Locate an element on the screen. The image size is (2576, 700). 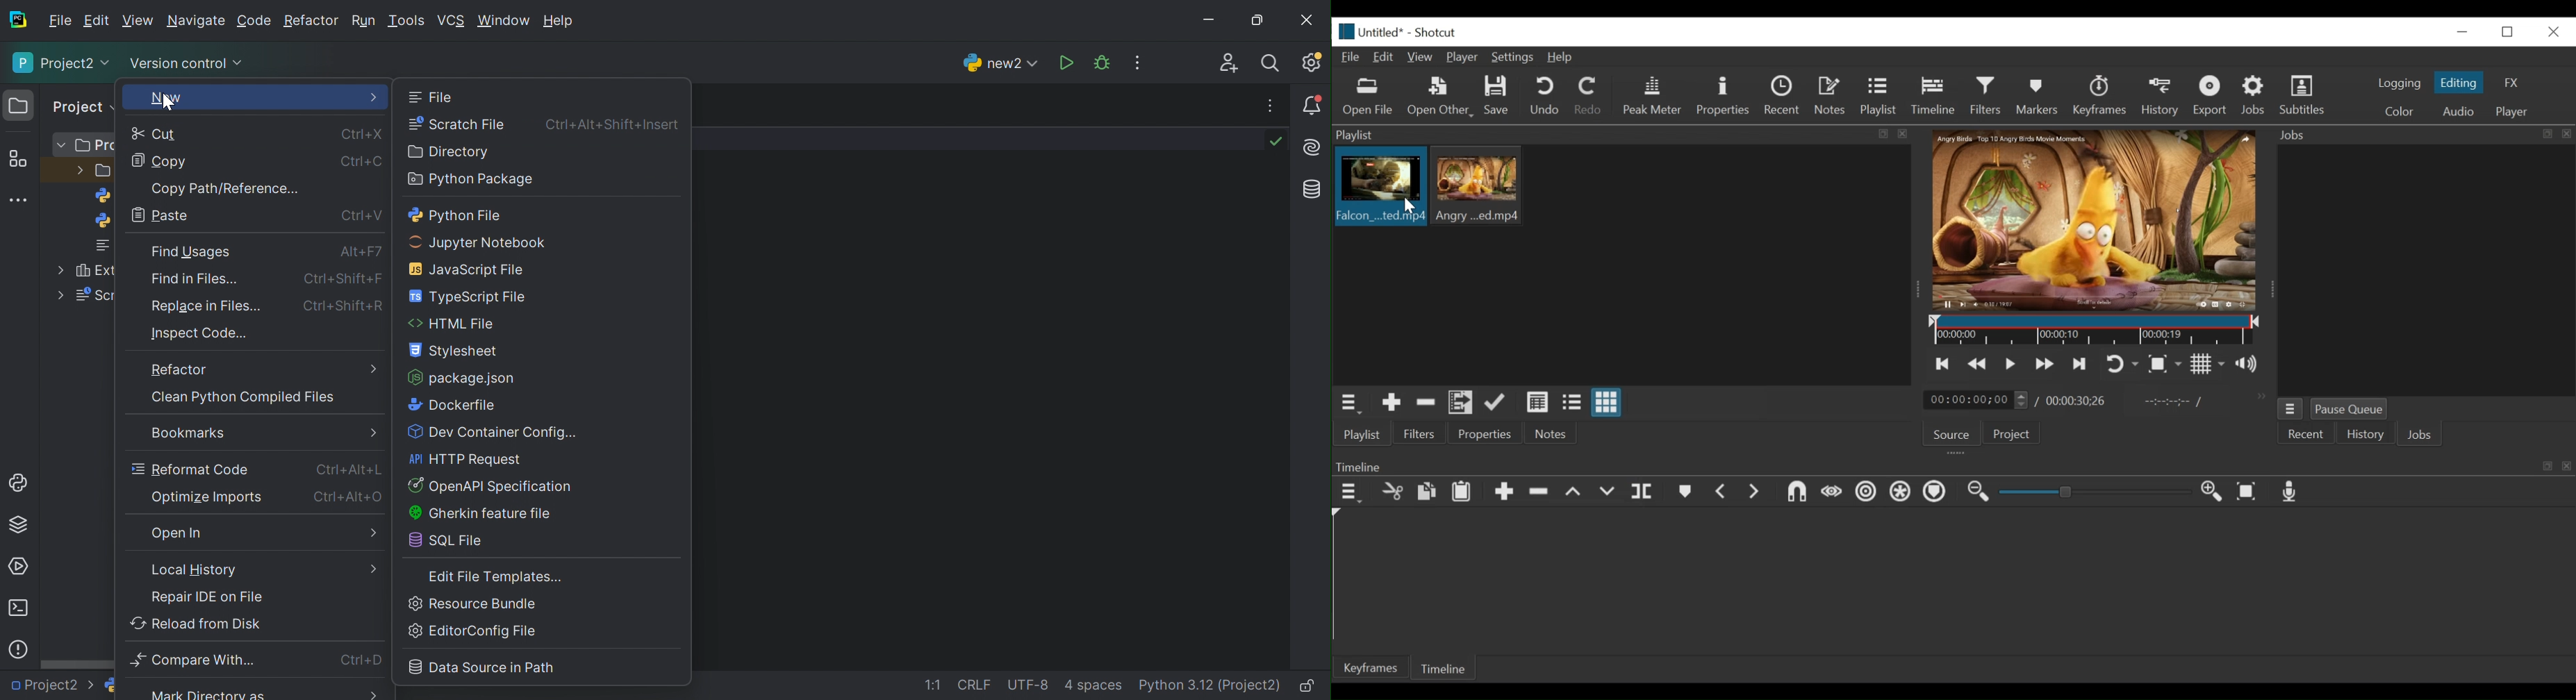
Export is located at coordinates (2212, 97).